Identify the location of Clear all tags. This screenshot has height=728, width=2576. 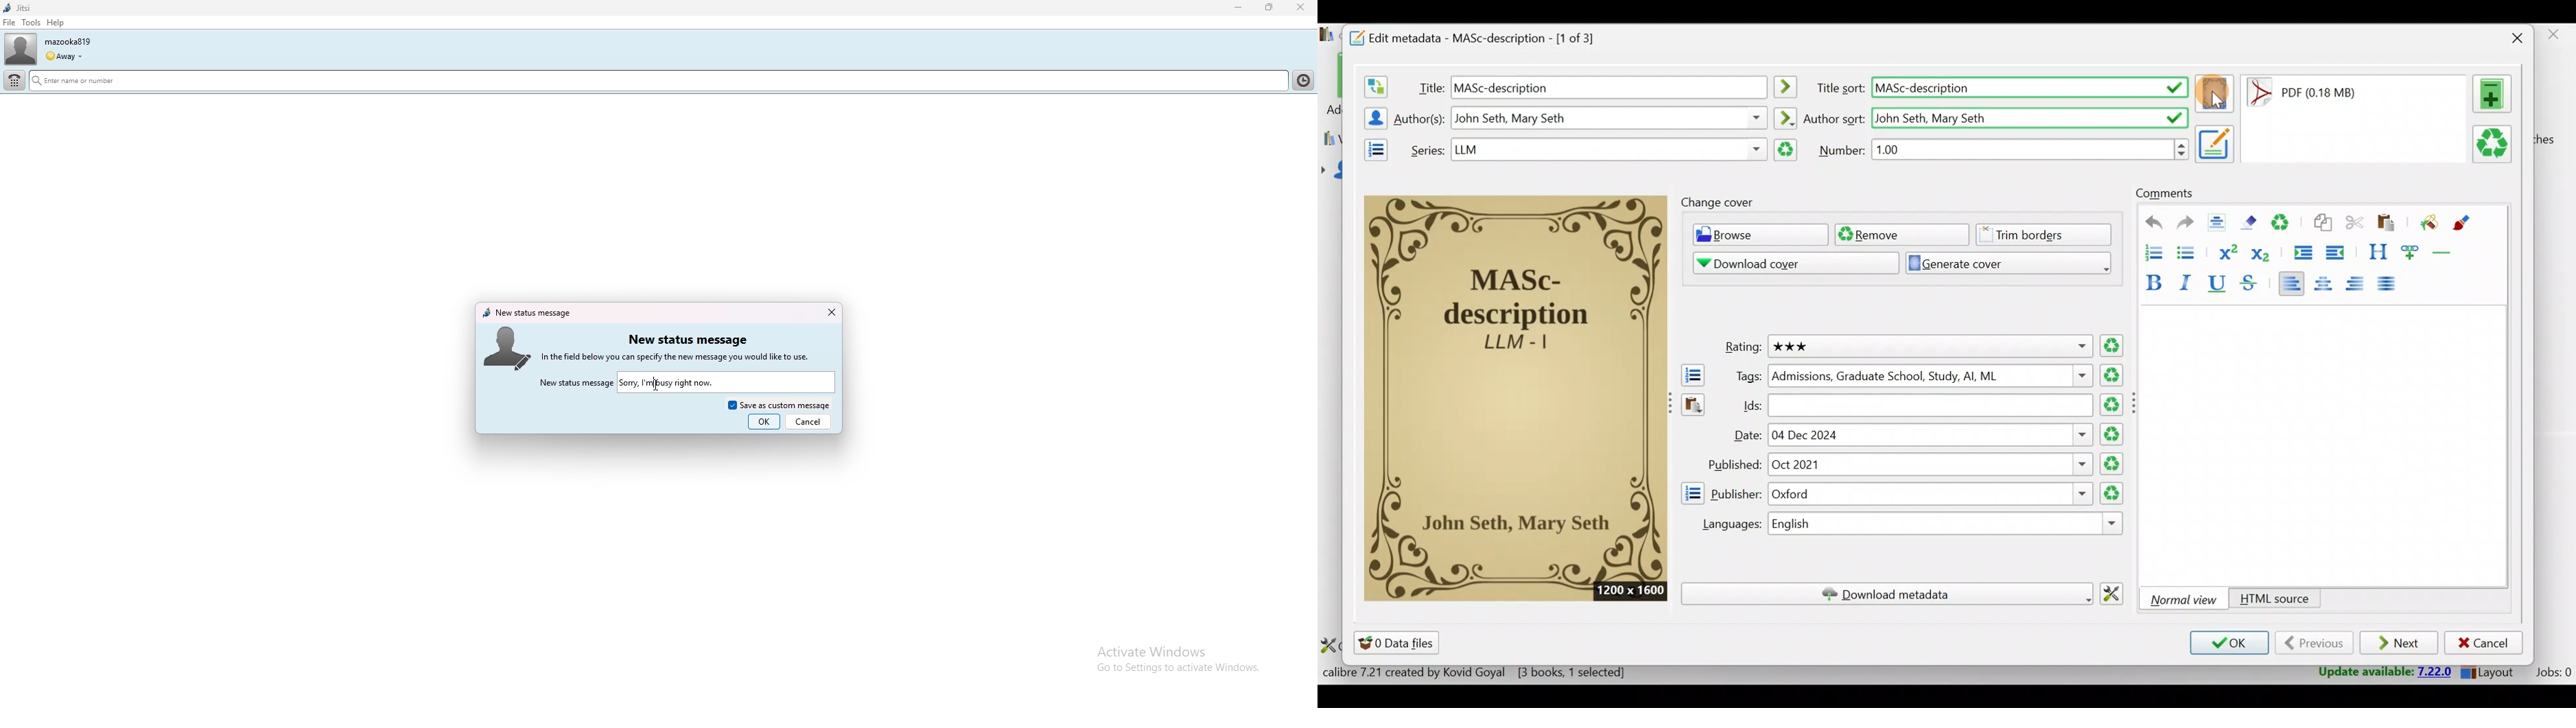
(2114, 375).